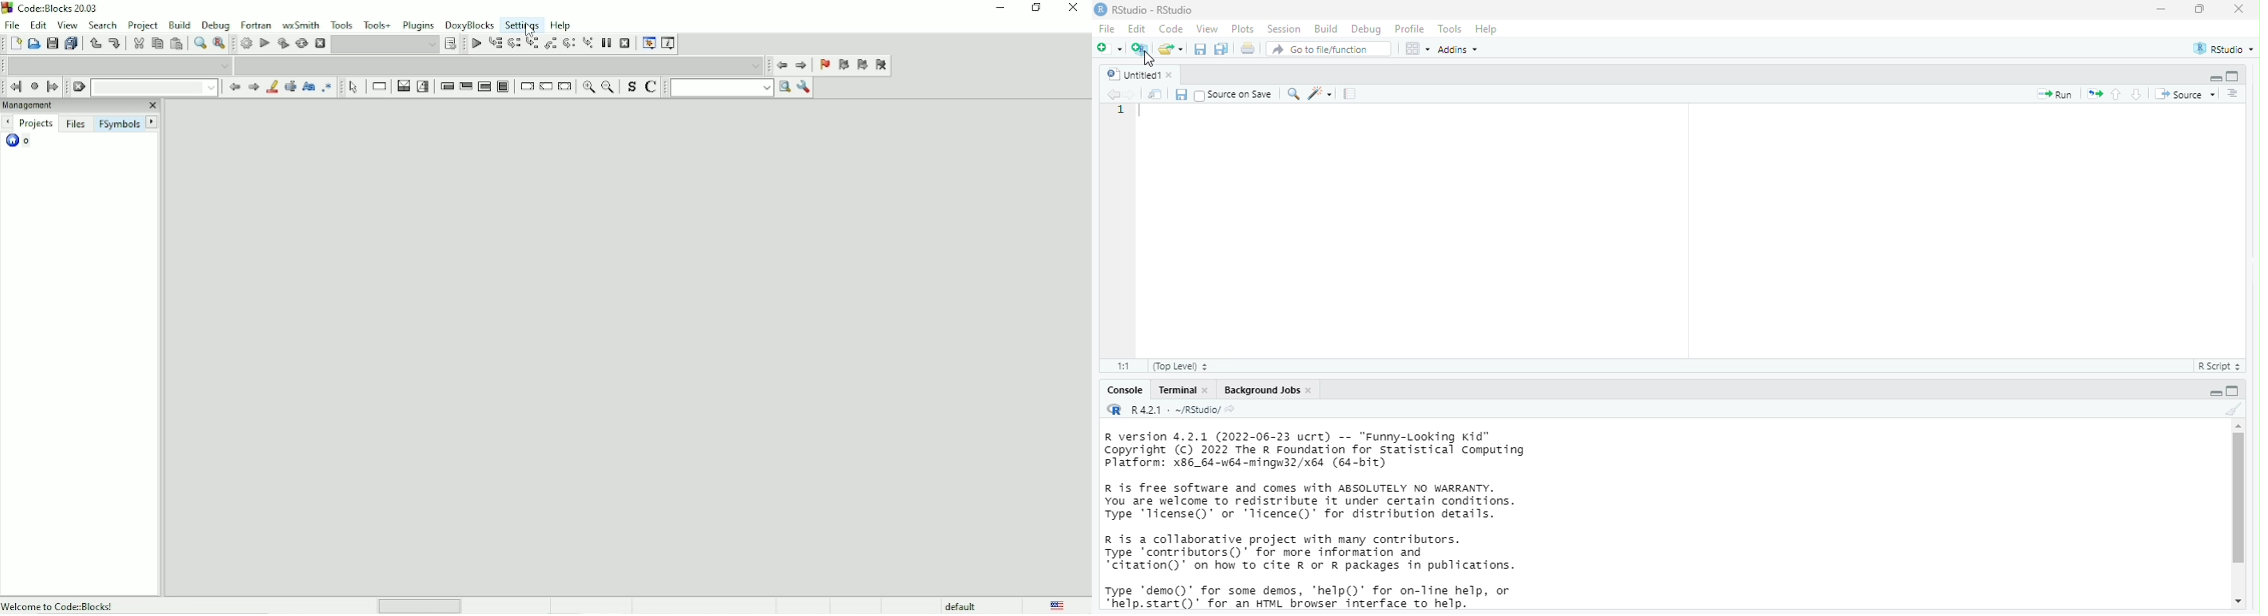  Describe the element at coordinates (1260, 390) in the screenshot. I see `Background jobs` at that location.